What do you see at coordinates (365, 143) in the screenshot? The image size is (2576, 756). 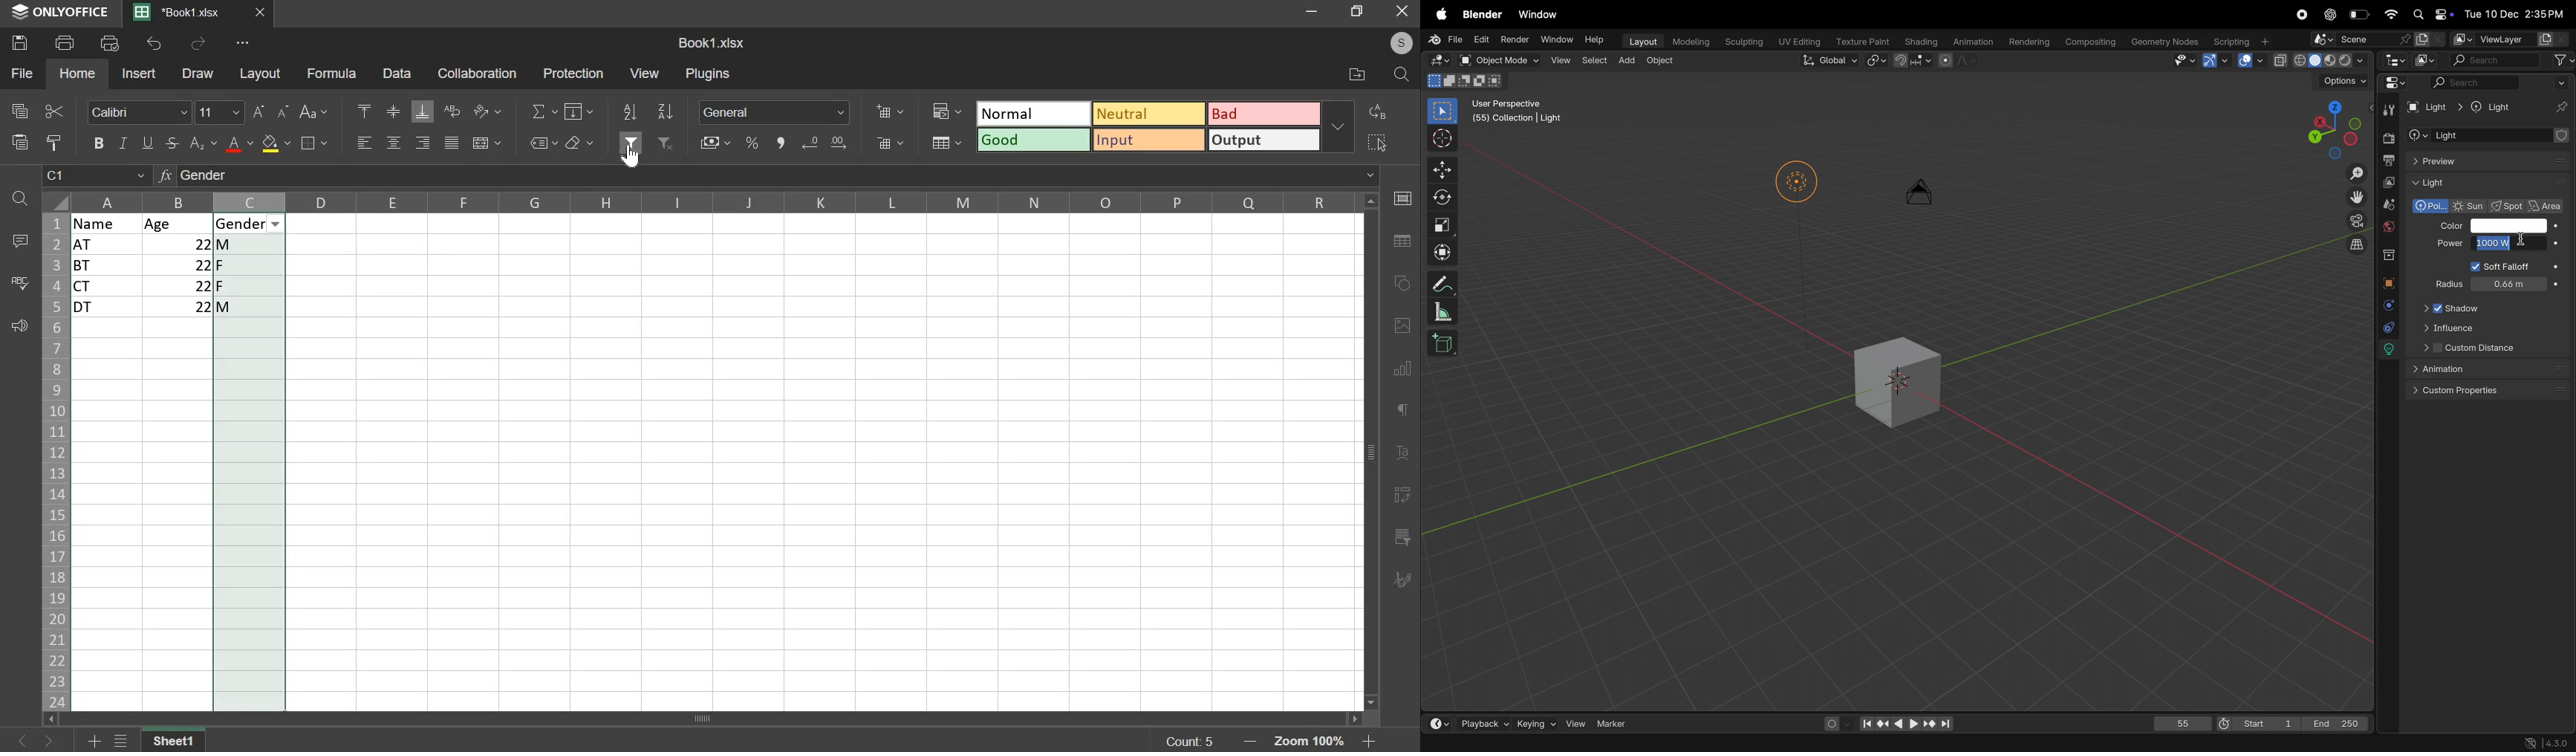 I see `left align` at bounding box center [365, 143].